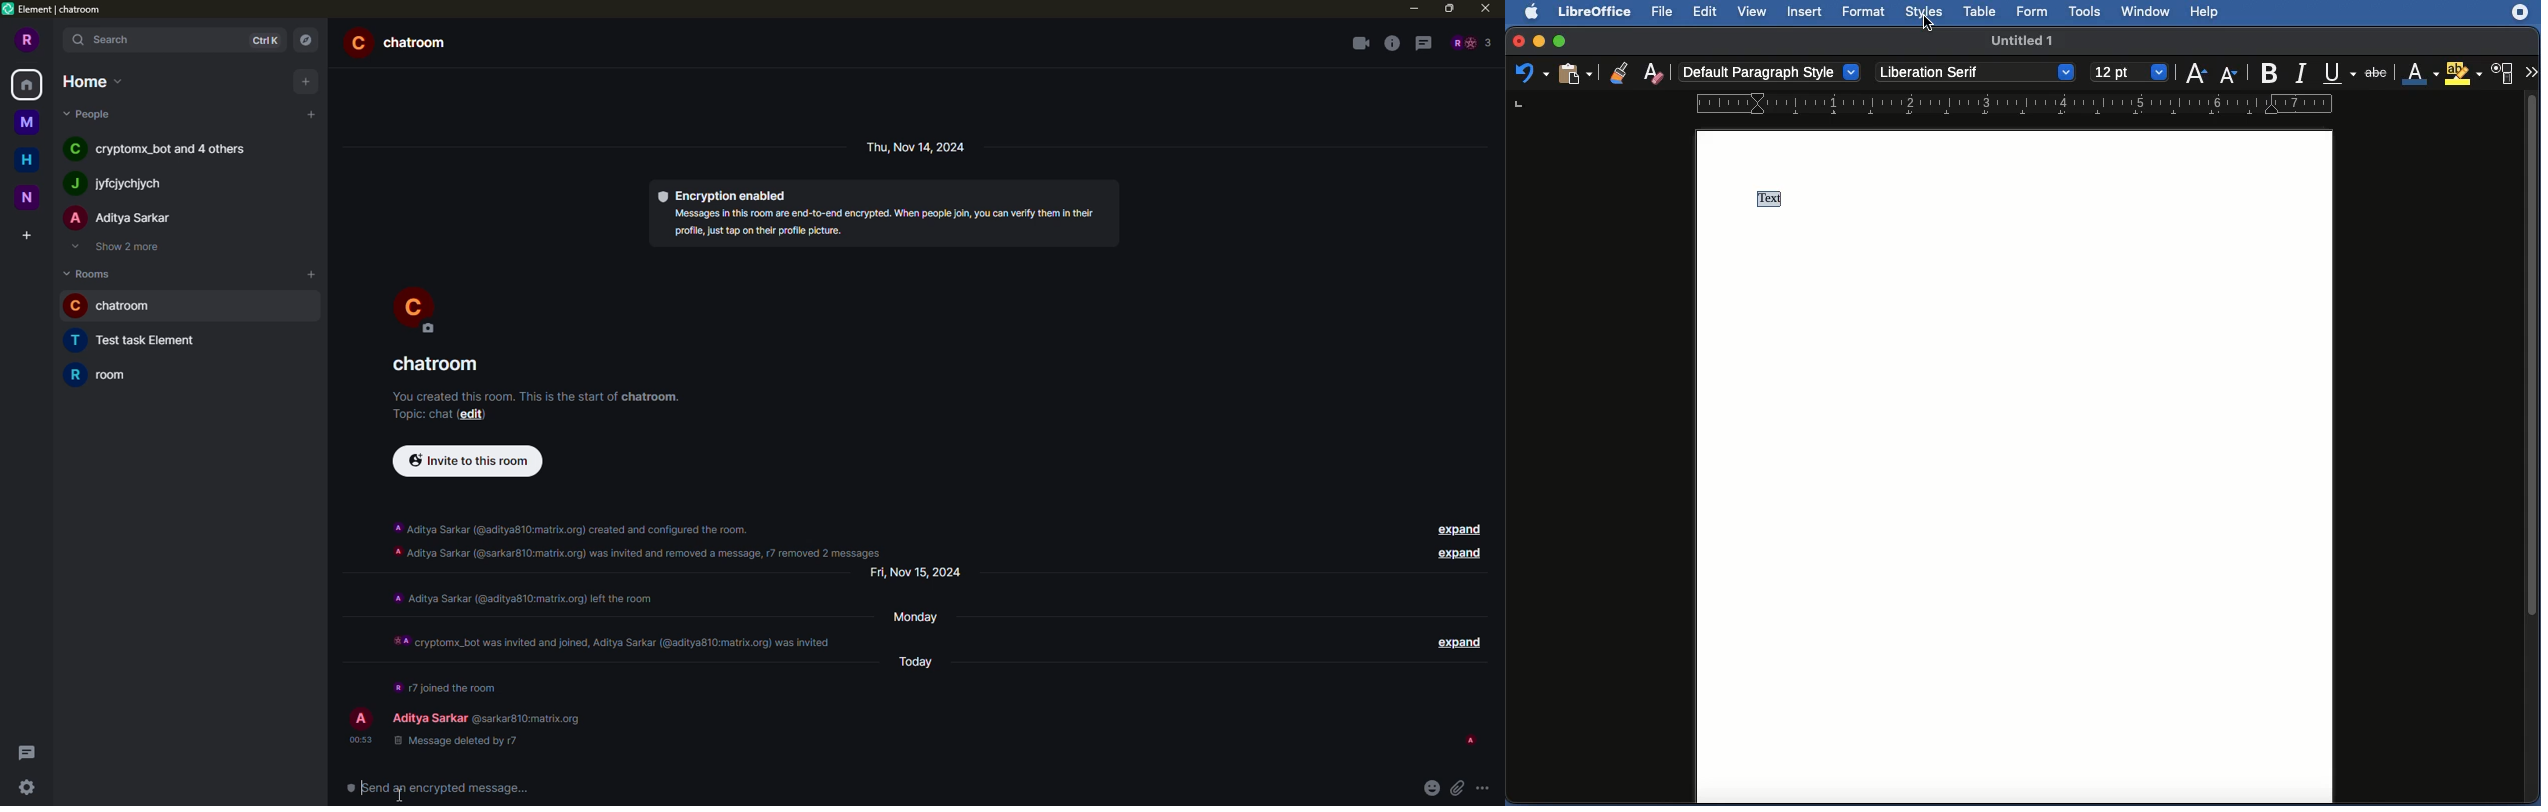 This screenshot has width=2548, height=812. Describe the element at coordinates (1658, 72) in the screenshot. I see `Clear formatting` at that location.